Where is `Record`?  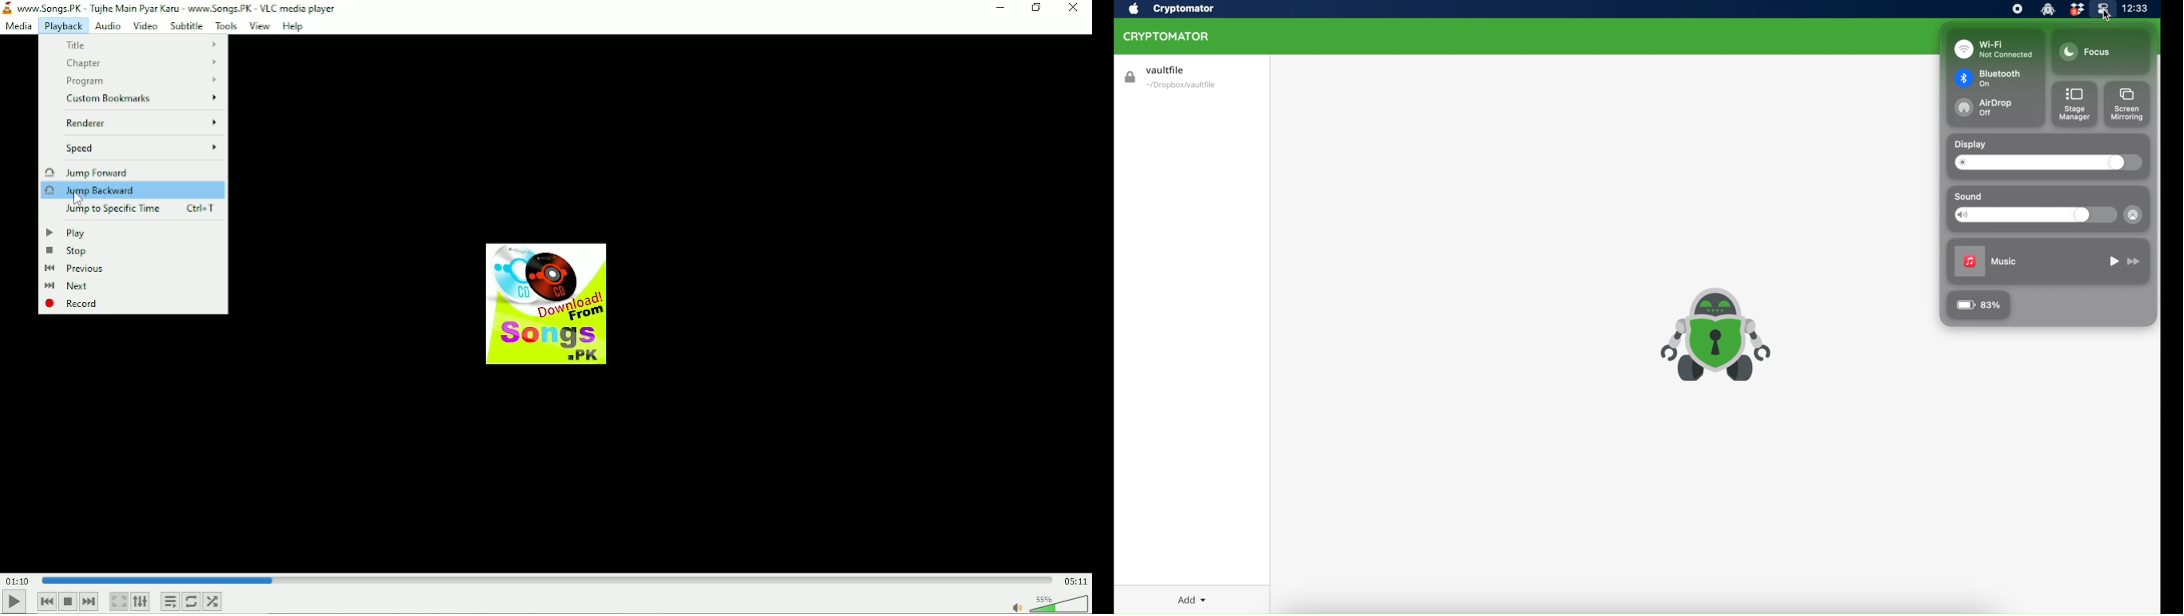 Record is located at coordinates (75, 303).